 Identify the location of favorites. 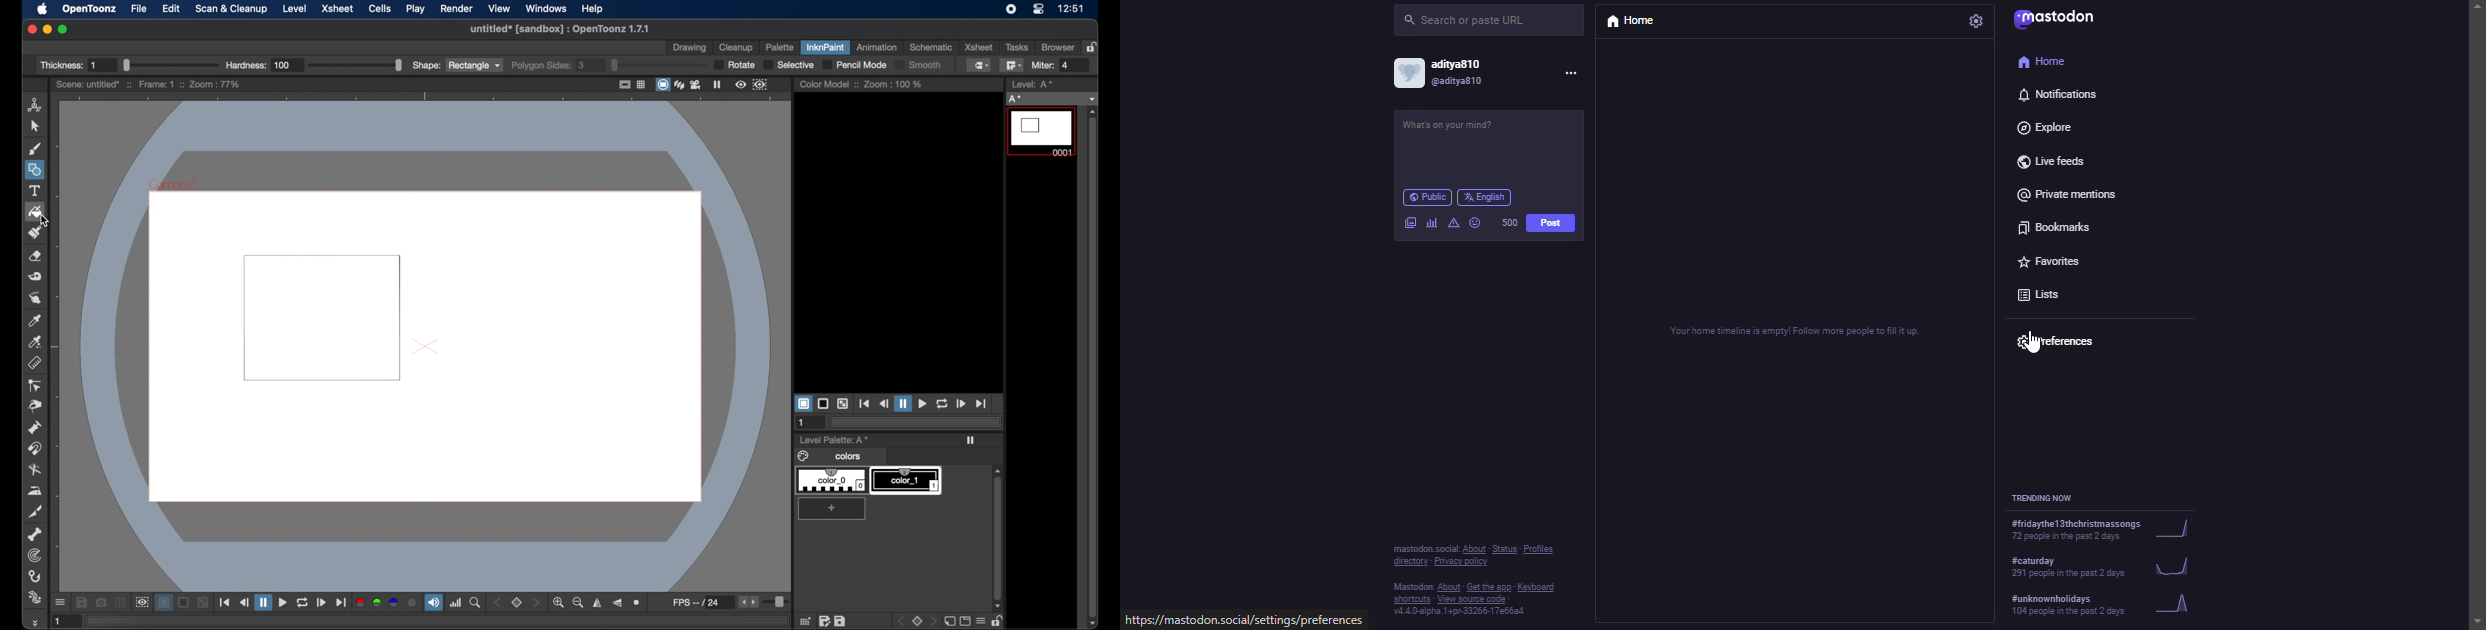
(2047, 258).